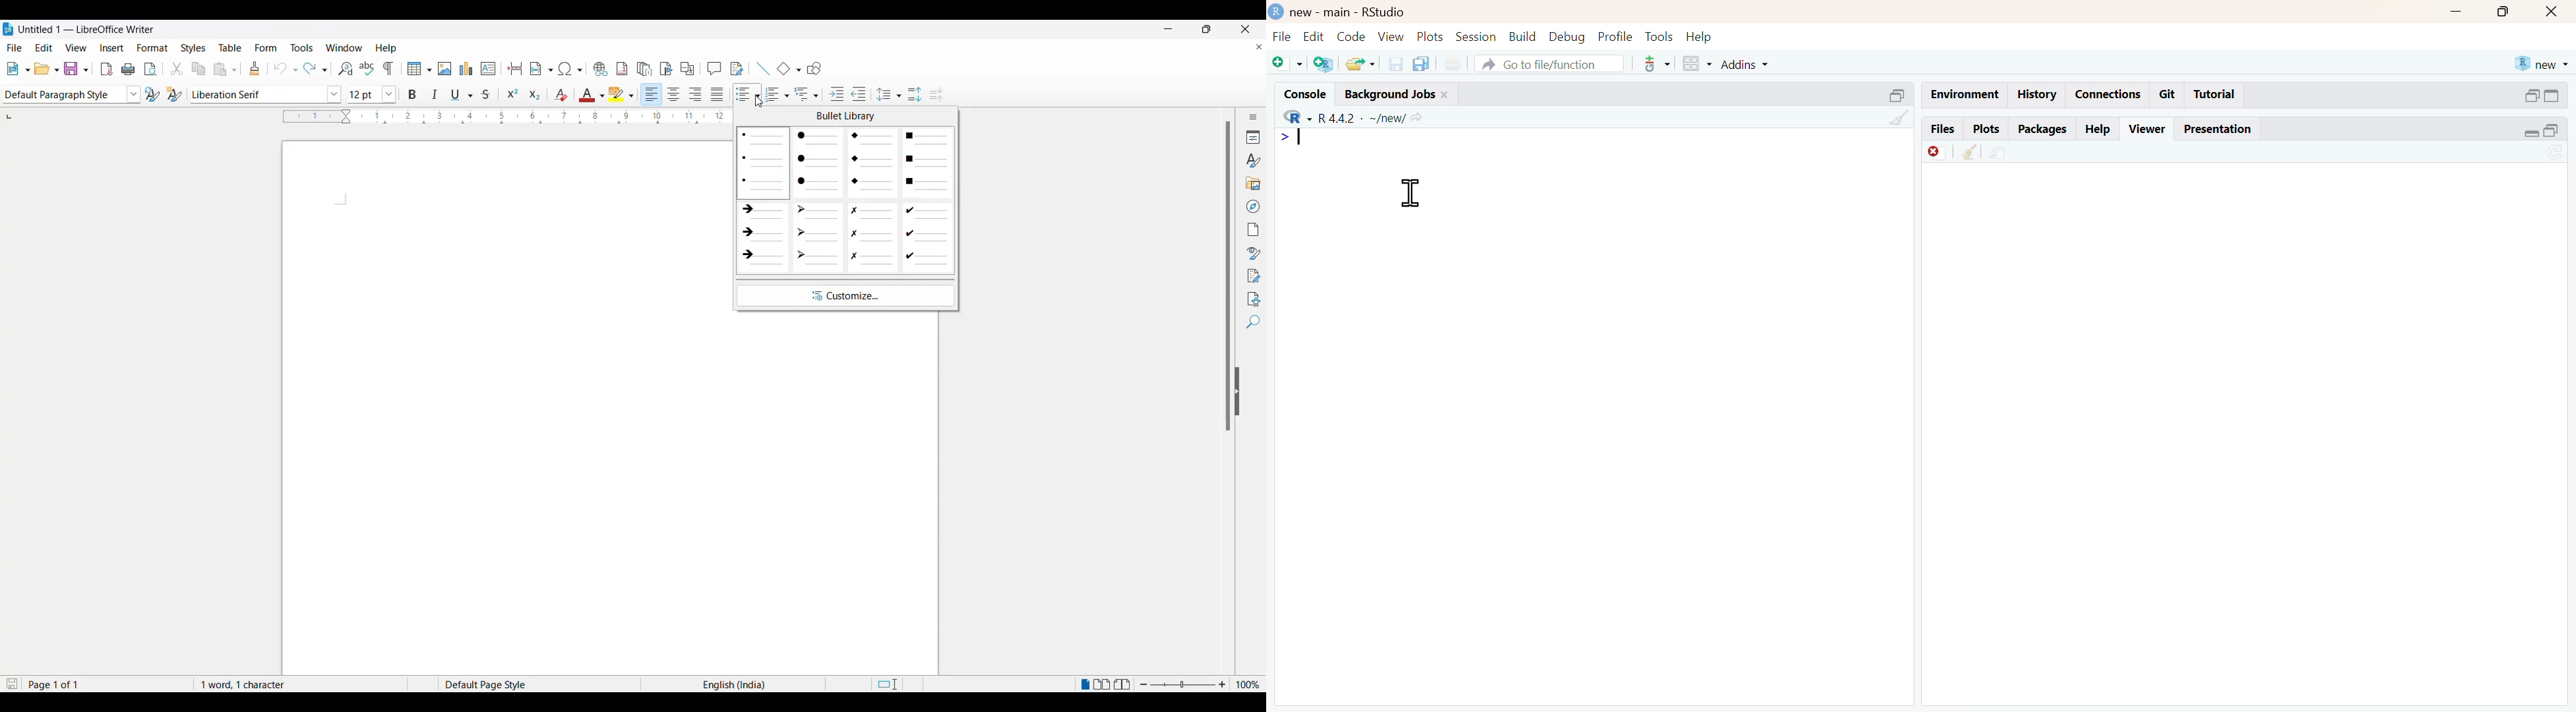 The width and height of the screenshot is (2576, 728). I want to click on Remove all viewer item, so click(1969, 155).